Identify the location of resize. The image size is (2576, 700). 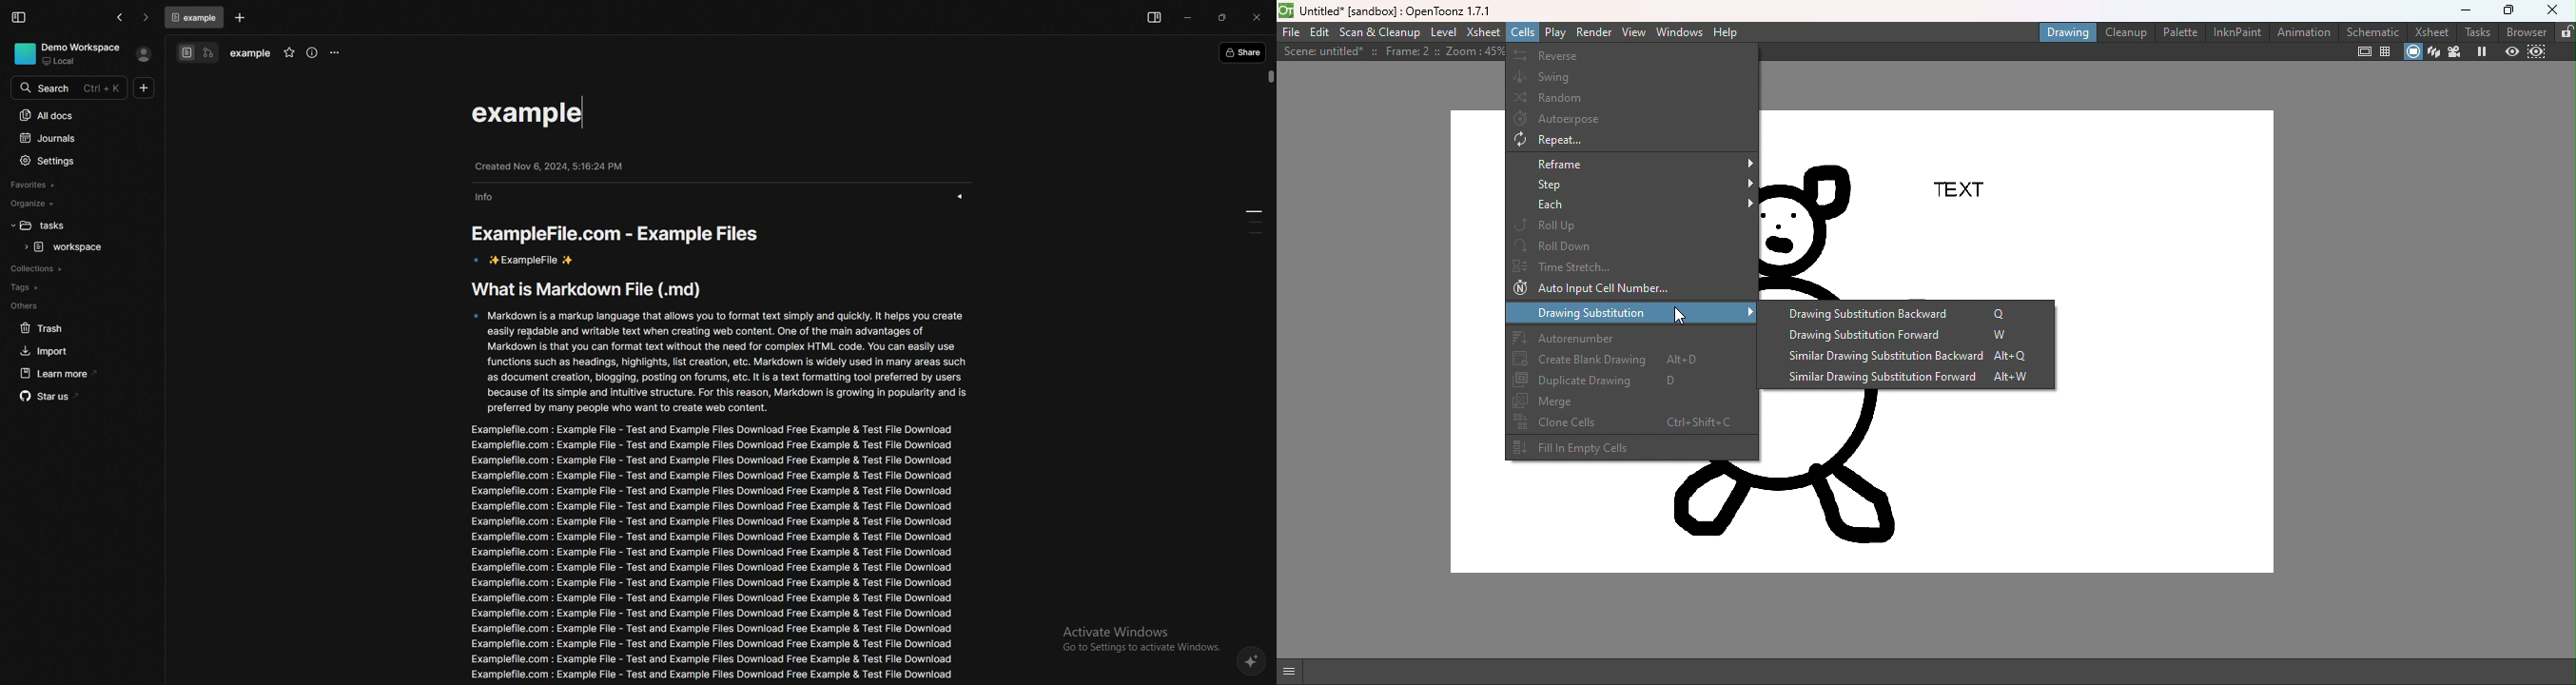
(1223, 18).